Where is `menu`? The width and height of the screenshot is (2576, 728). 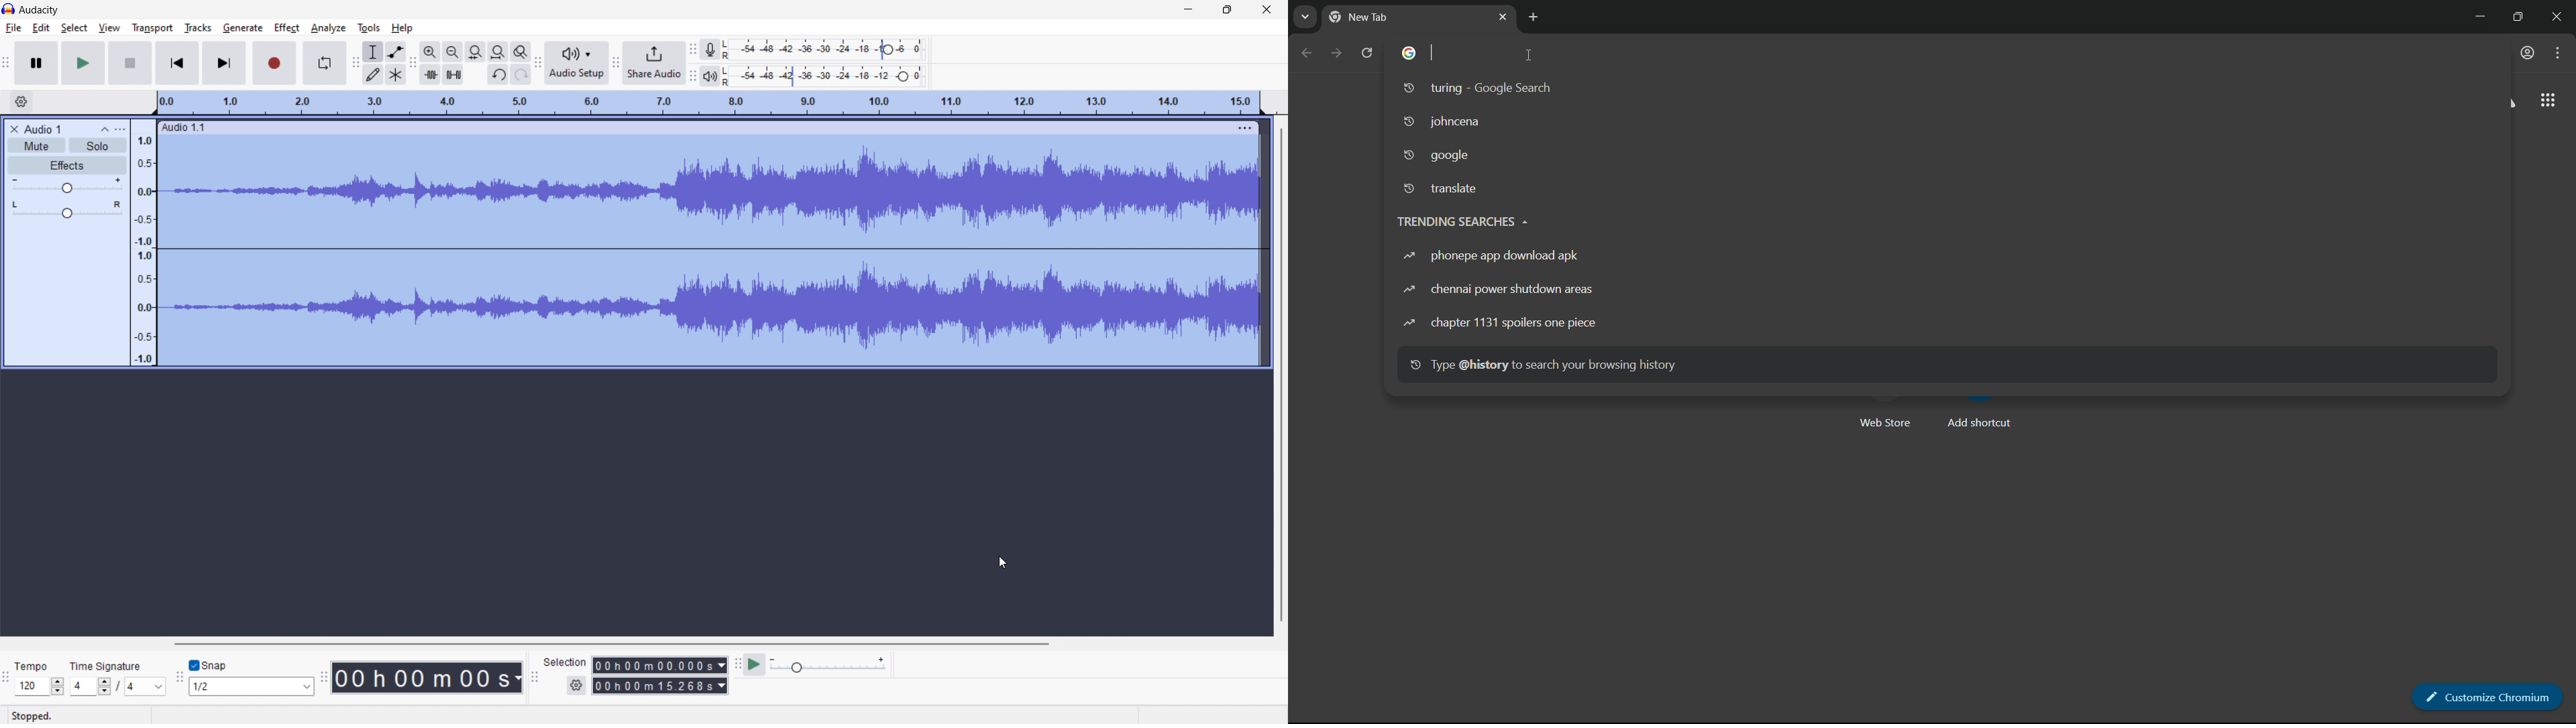
menu is located at coordinates (1245, 127).